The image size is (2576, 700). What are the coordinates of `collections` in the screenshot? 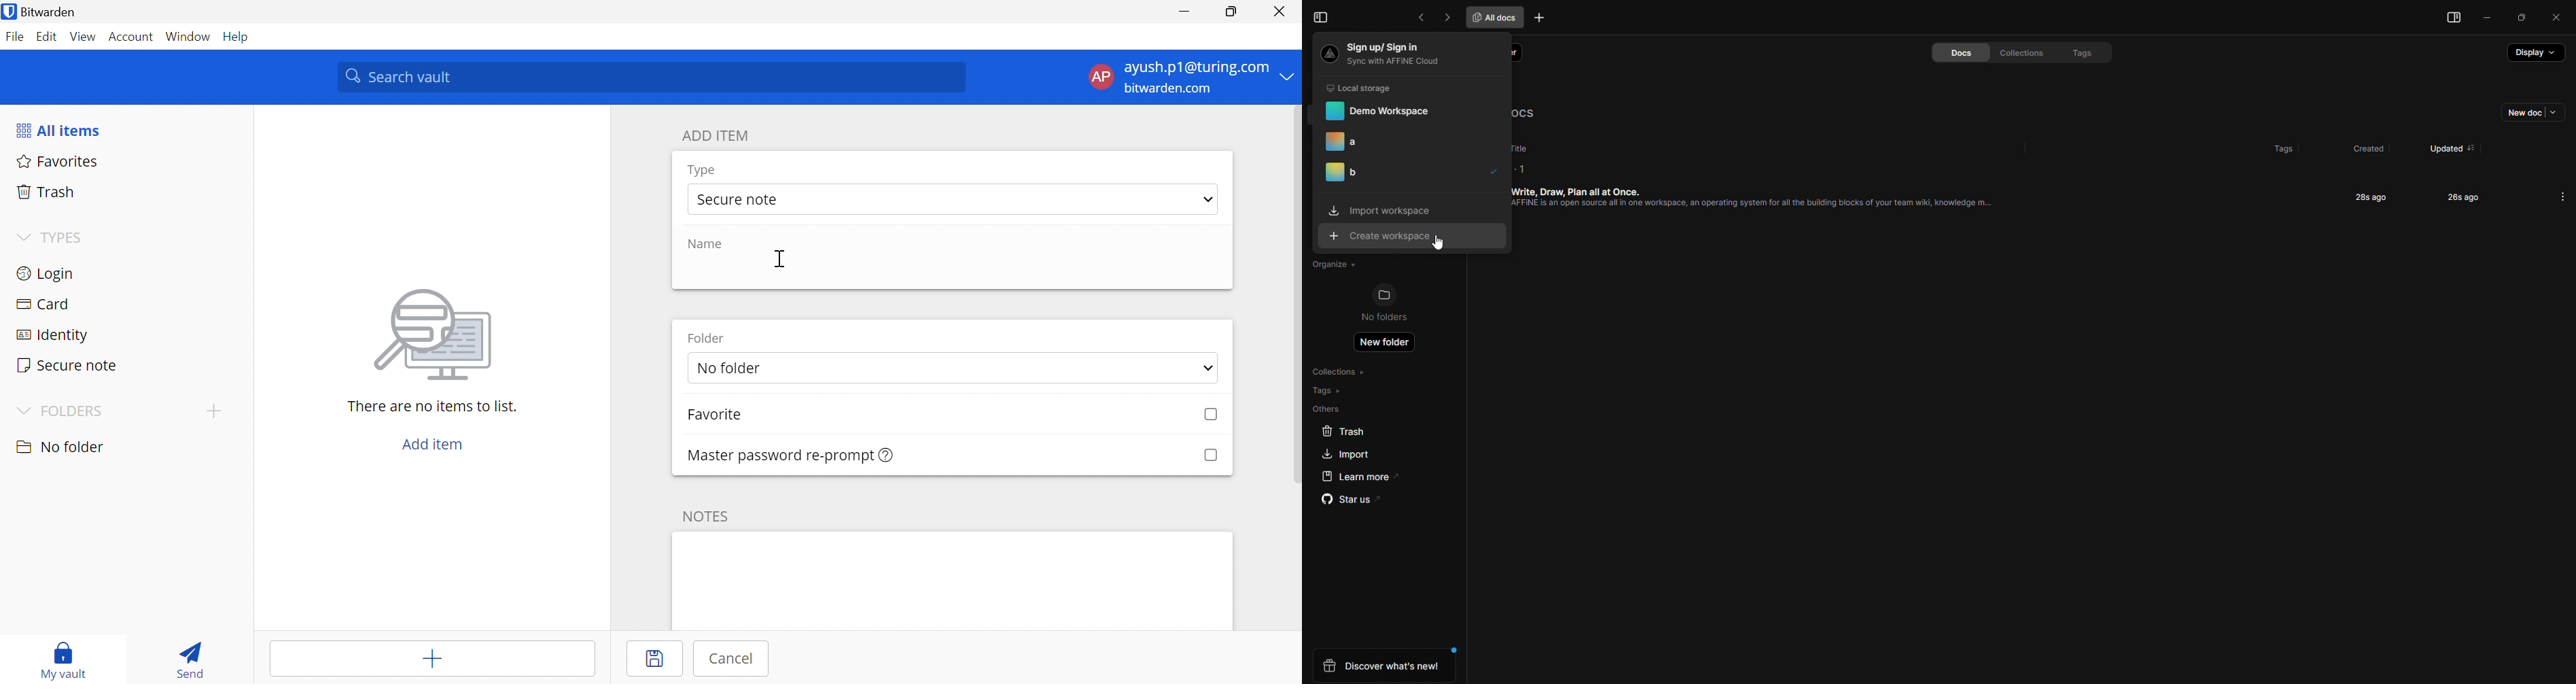 It's located at (1342, 372).